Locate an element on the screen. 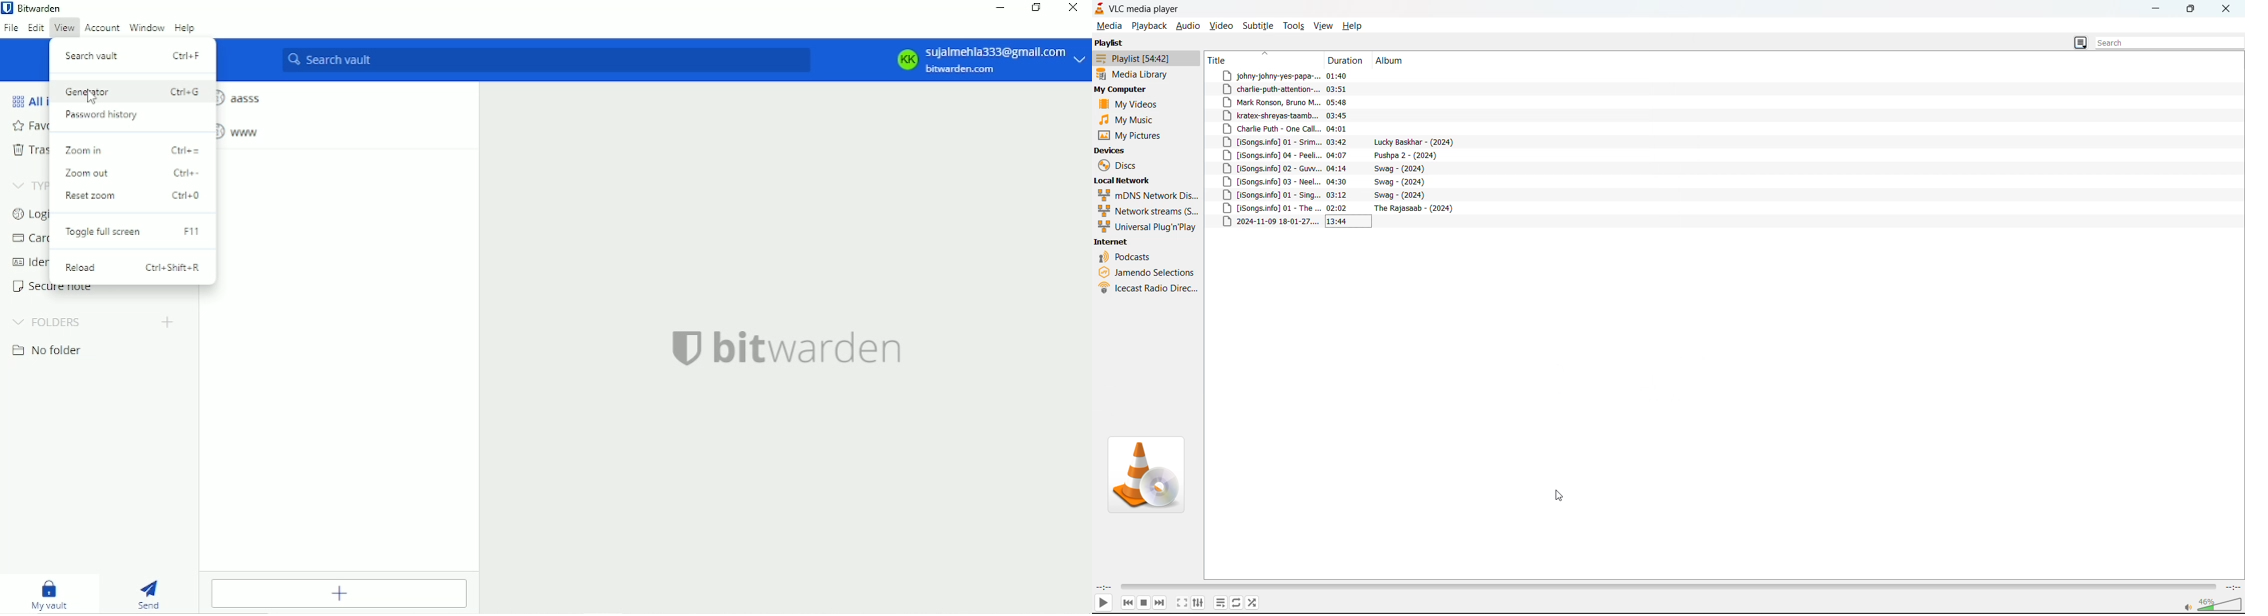 This screenshot has height=616, width=2268. track 11 title, duration and album details is located at coordinates (1343, 209).